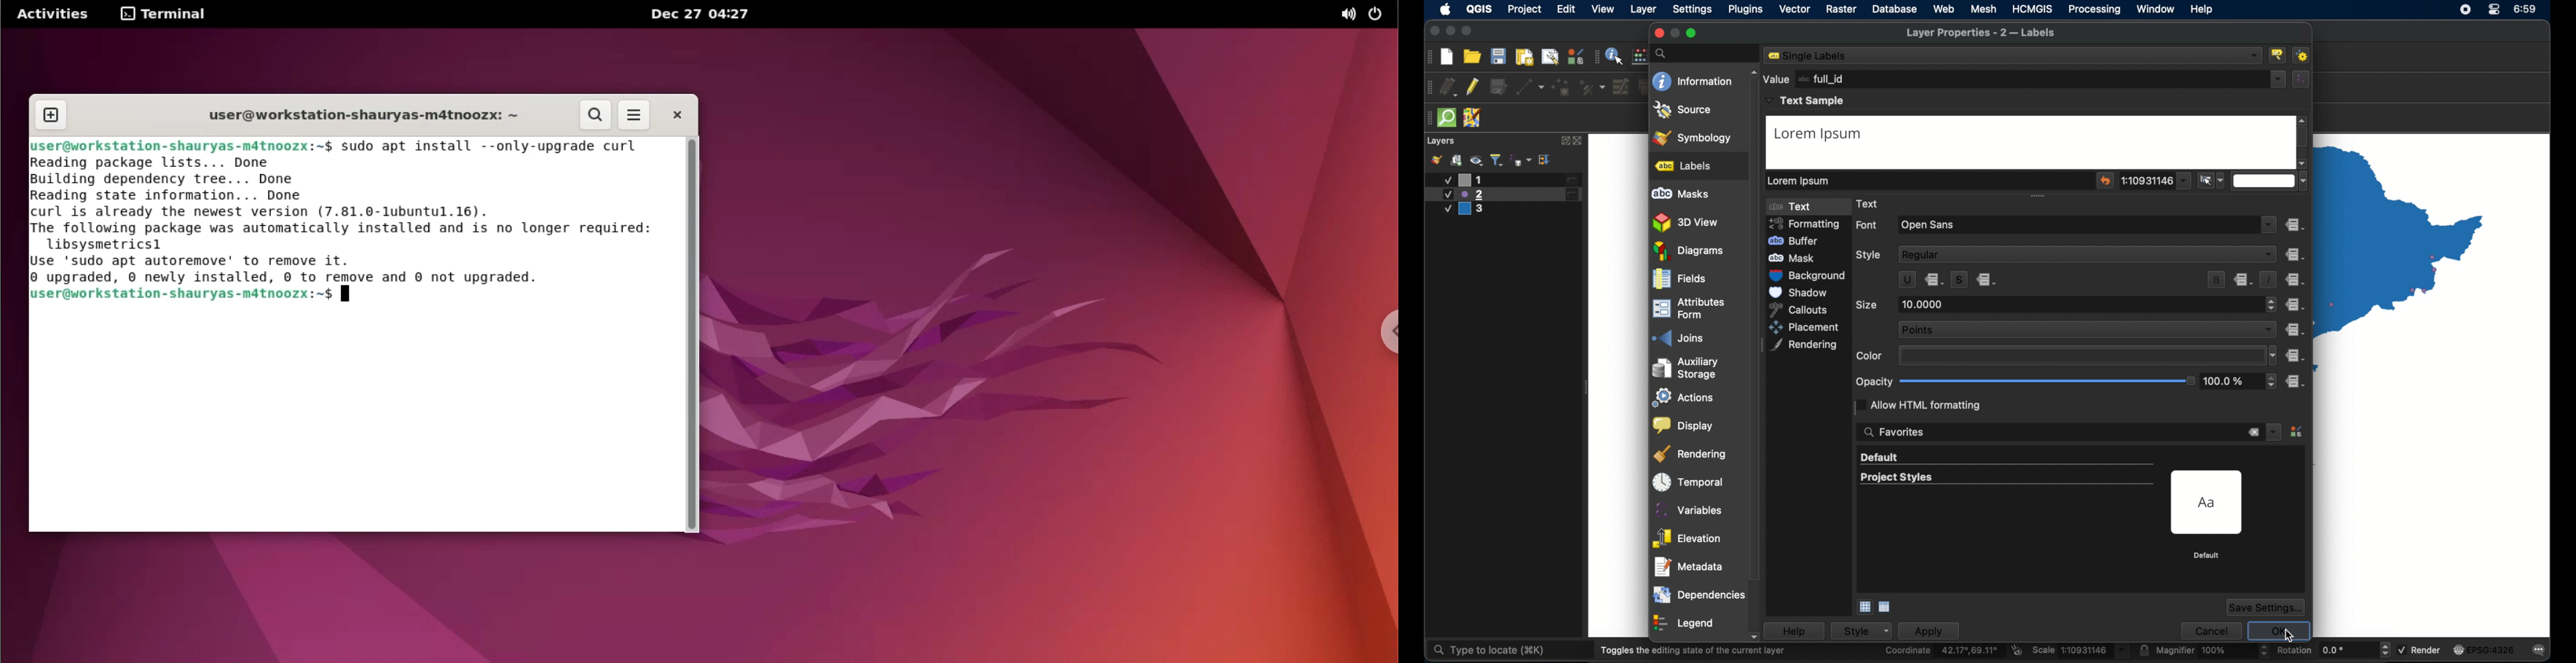 The image size is (2576, 672). What do you see at coordinates (1802, 180) in the screenshot?
I see `lorem ipsum` at bounding box center [1802, 180].